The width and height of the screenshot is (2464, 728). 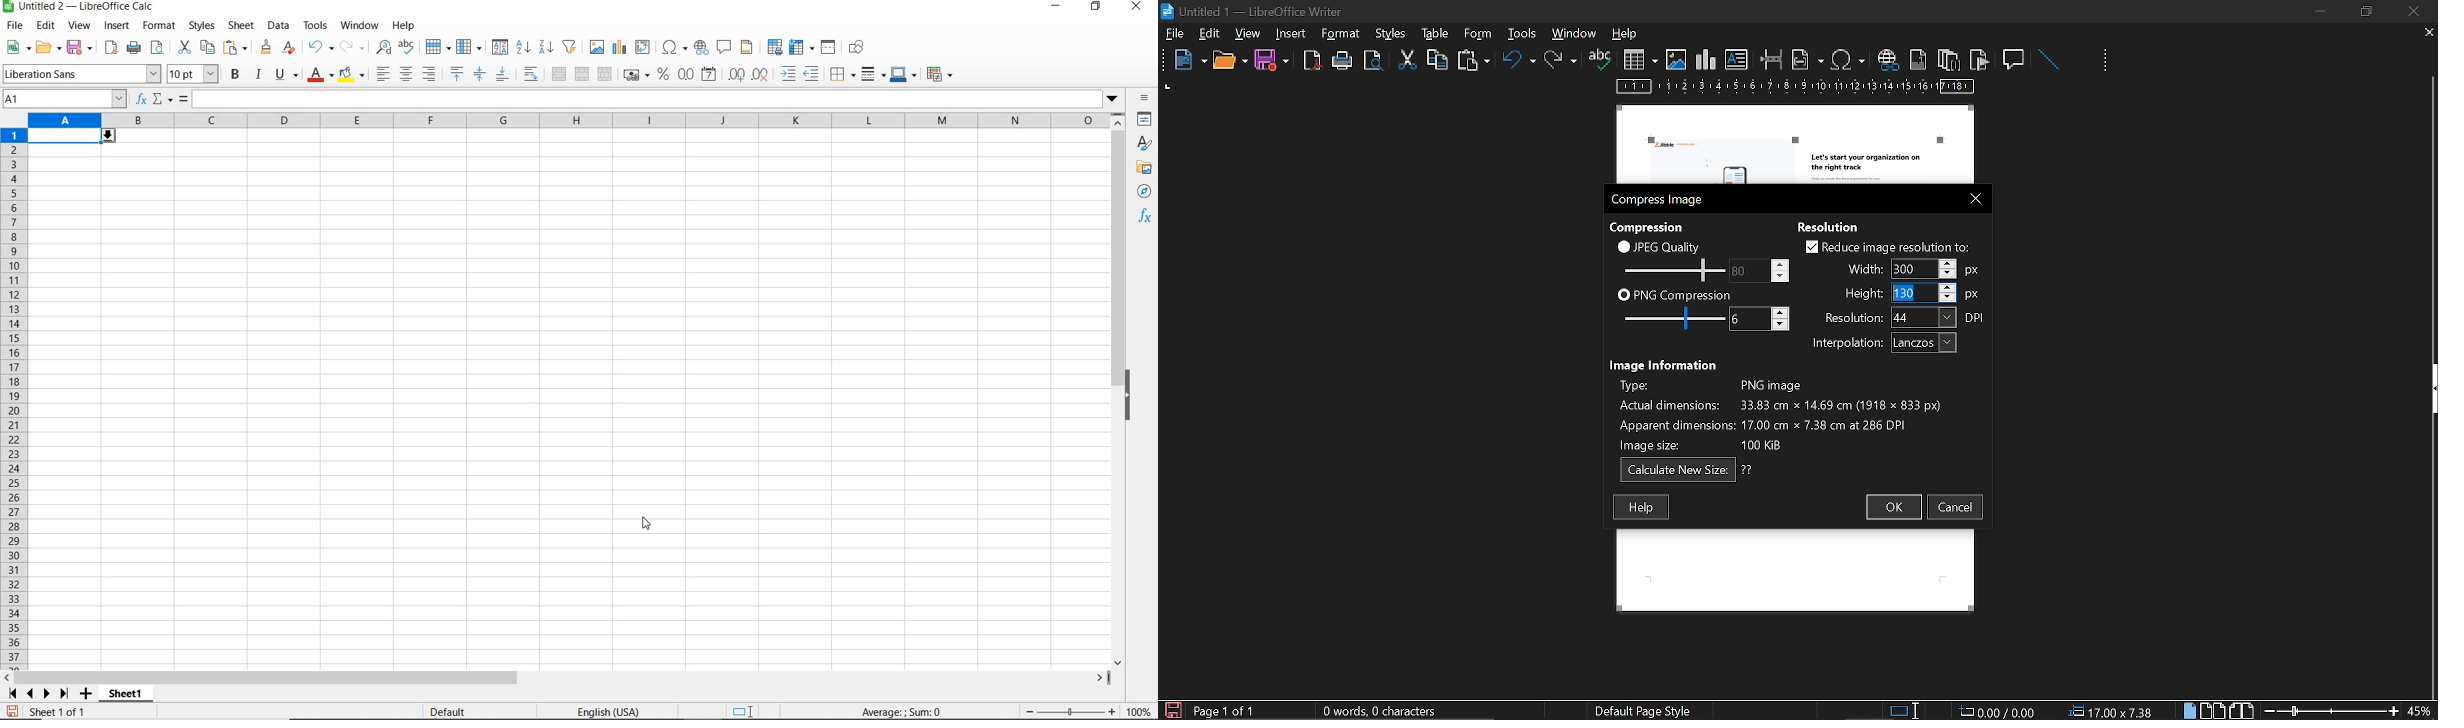 I want to click on borders, so click(x=843, y=74).